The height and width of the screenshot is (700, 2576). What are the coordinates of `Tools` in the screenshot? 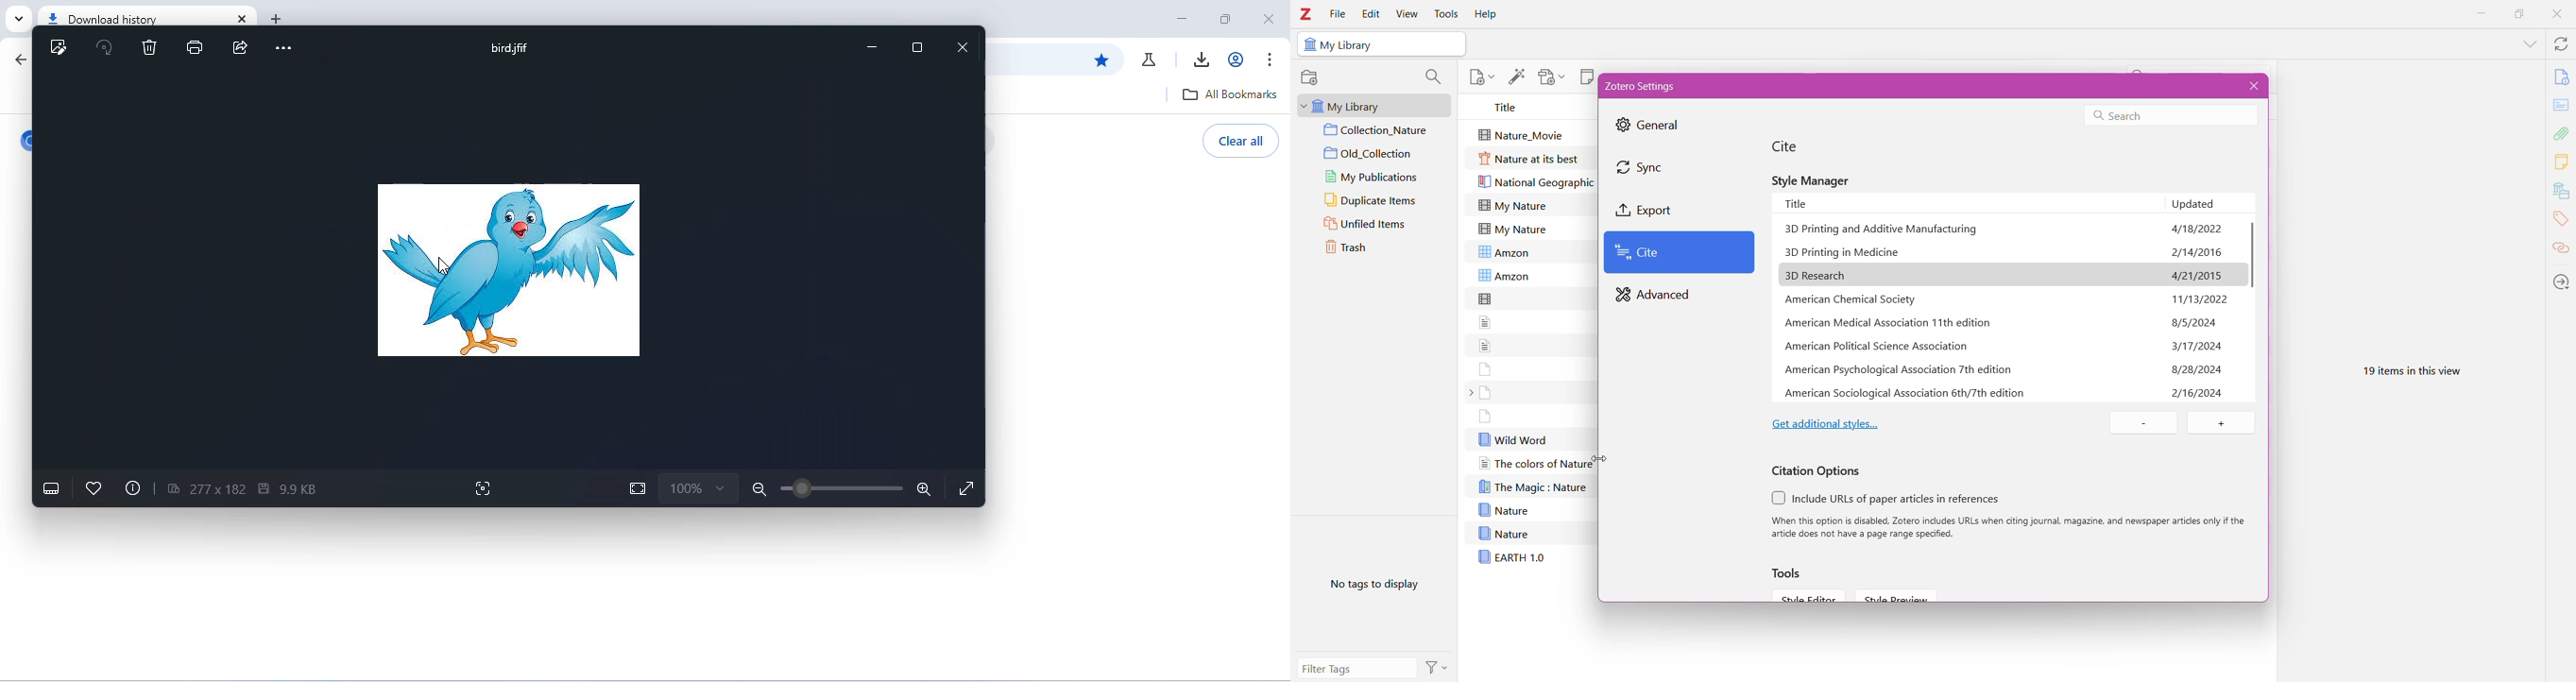 It's located at (1791, 573).